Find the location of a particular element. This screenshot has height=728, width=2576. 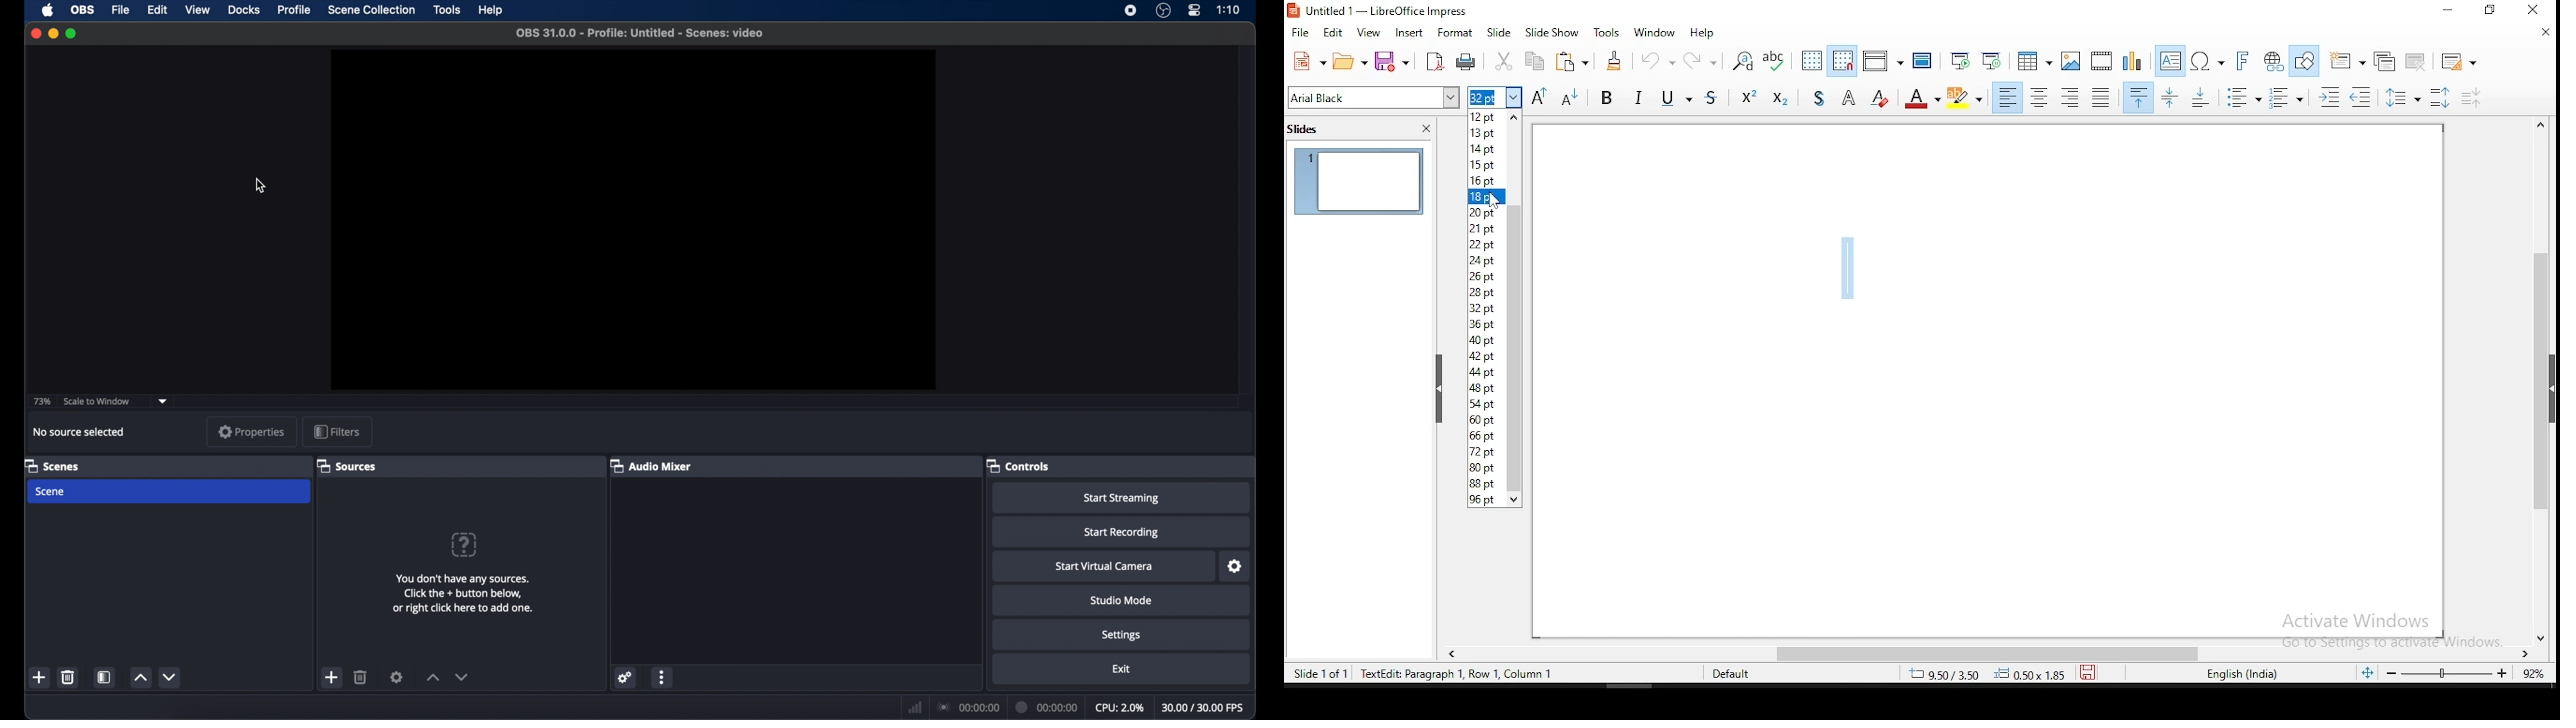

minimize is located at coordinates (2449, 10).